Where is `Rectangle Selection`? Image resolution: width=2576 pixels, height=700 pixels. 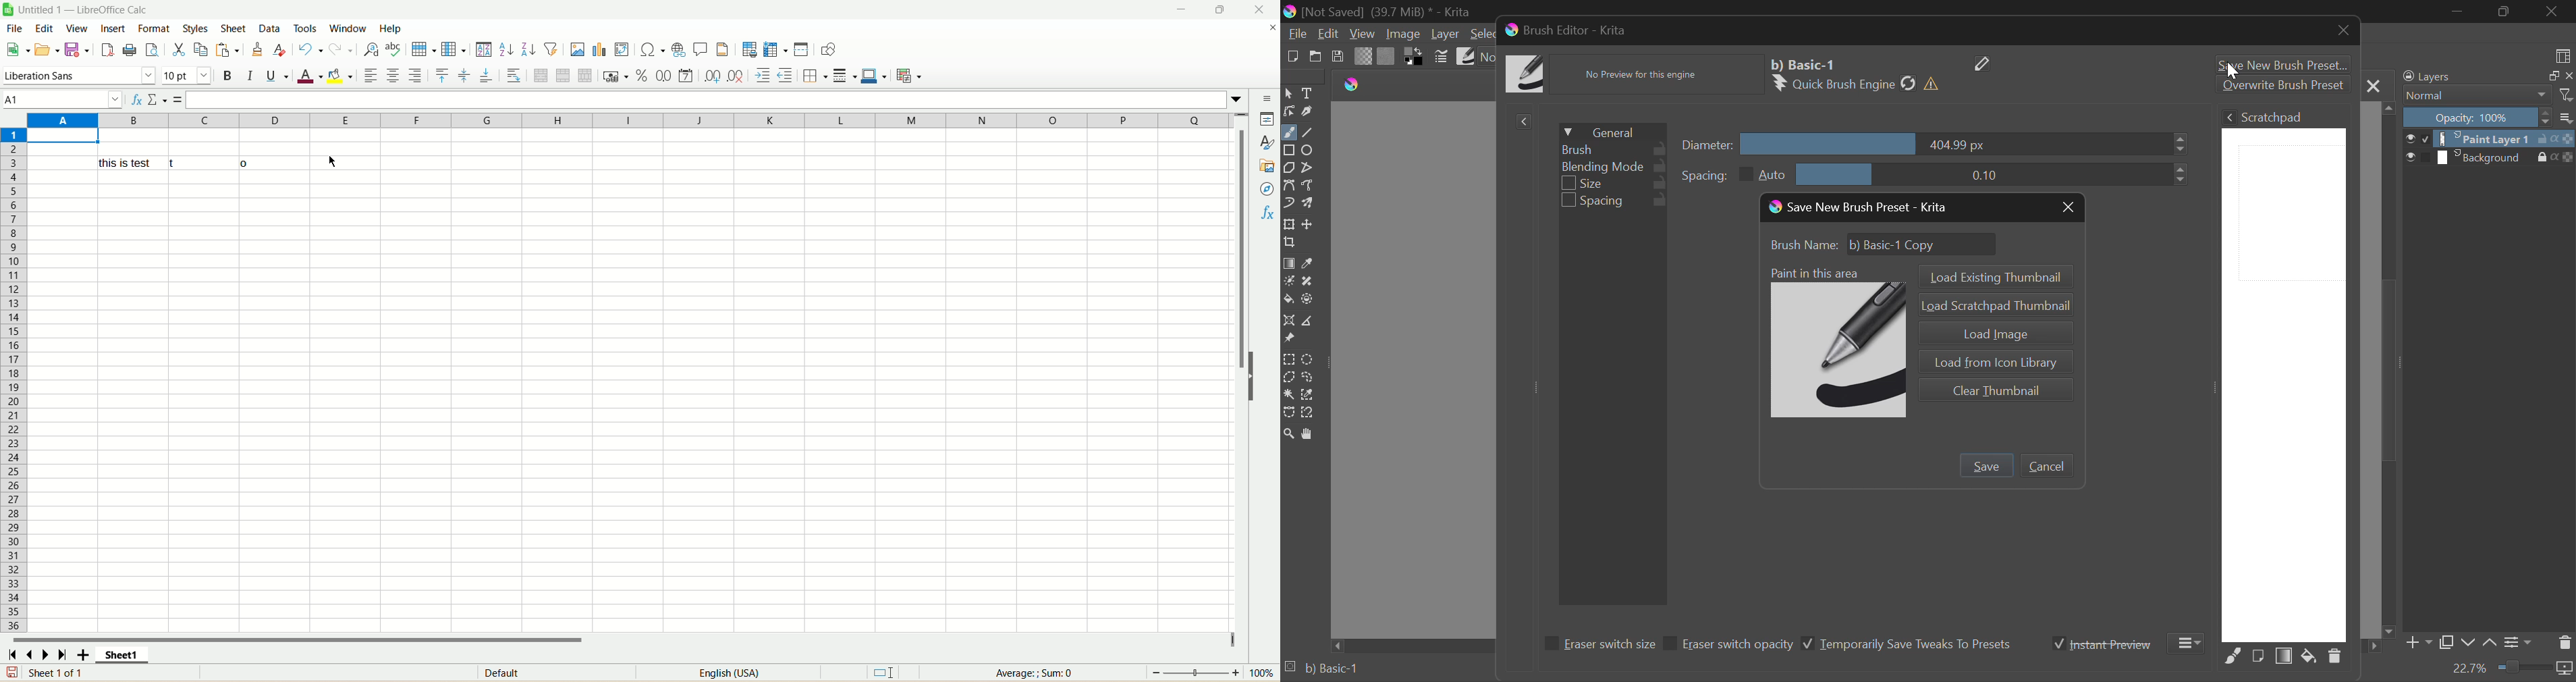 Rectangle Selection is located at coordinates (1289, 359).